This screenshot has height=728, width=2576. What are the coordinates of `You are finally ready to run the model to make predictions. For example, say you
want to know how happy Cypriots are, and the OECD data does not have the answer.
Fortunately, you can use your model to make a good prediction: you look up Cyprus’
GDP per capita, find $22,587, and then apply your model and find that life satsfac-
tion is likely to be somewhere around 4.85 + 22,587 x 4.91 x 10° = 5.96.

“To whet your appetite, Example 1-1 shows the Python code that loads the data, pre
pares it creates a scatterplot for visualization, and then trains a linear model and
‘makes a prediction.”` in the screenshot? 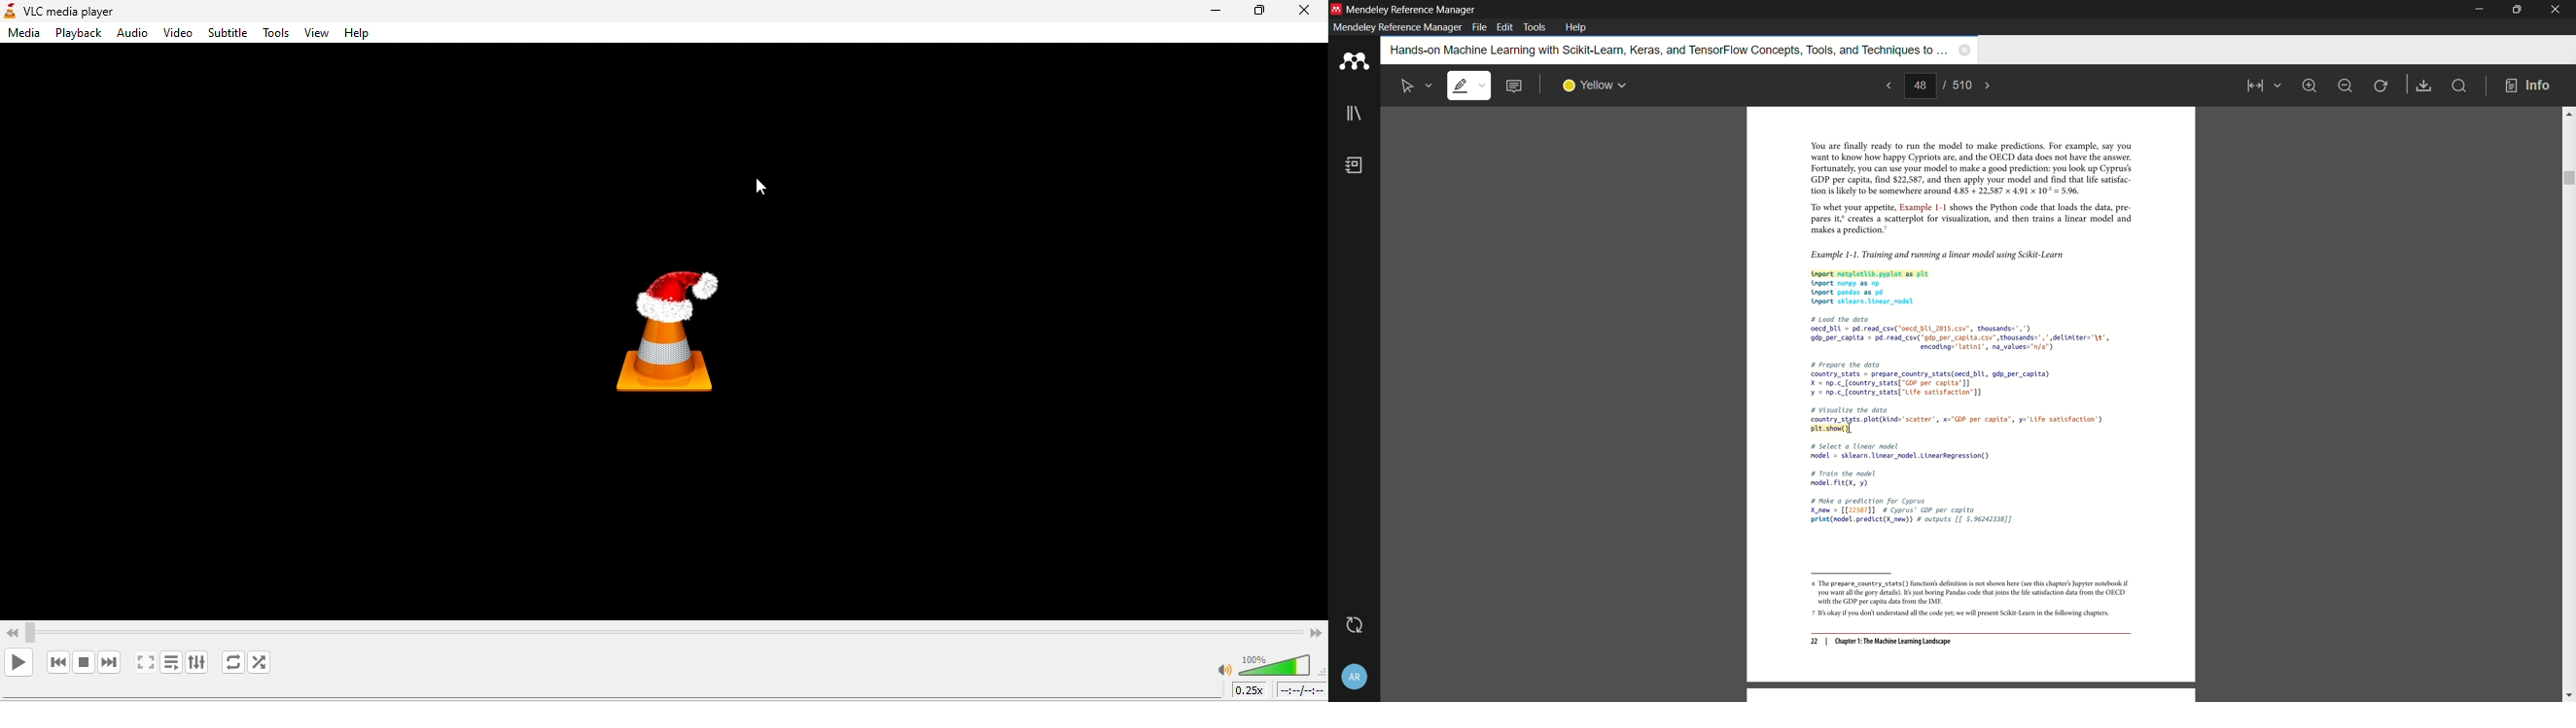 It's located at (1963, 189).